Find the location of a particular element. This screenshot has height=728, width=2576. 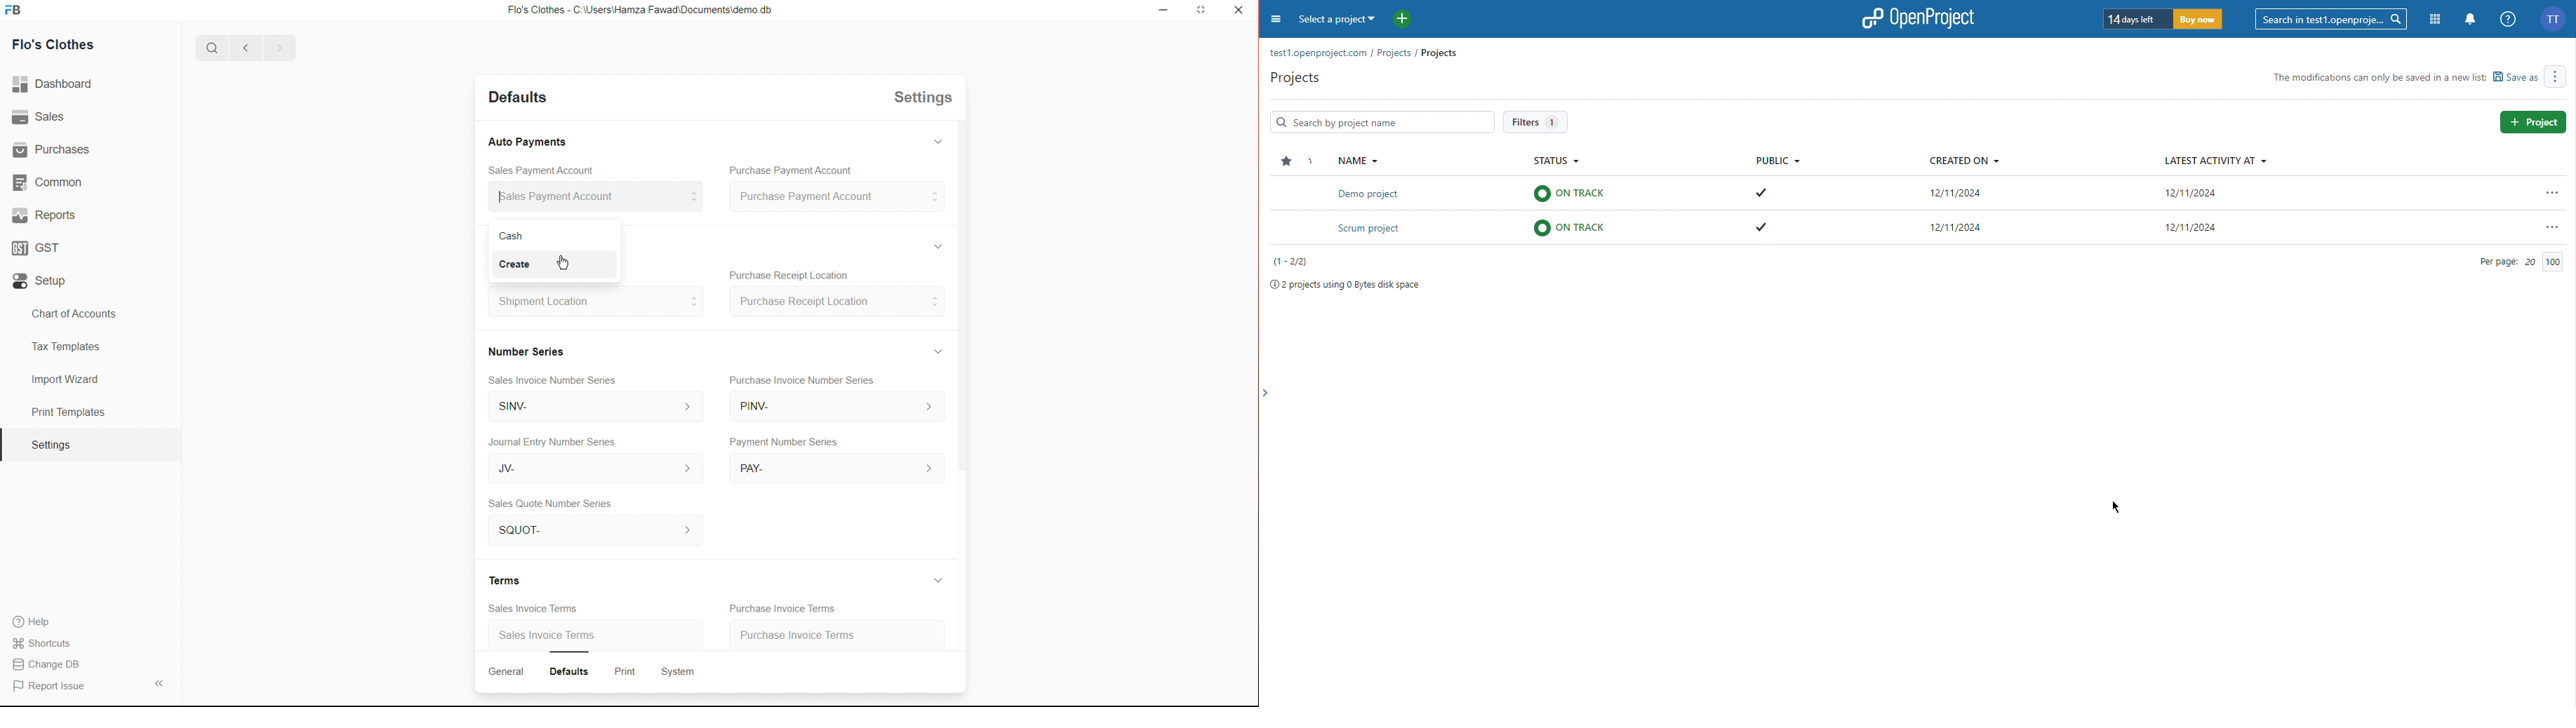

Forward is located at coordinates (279, 48).